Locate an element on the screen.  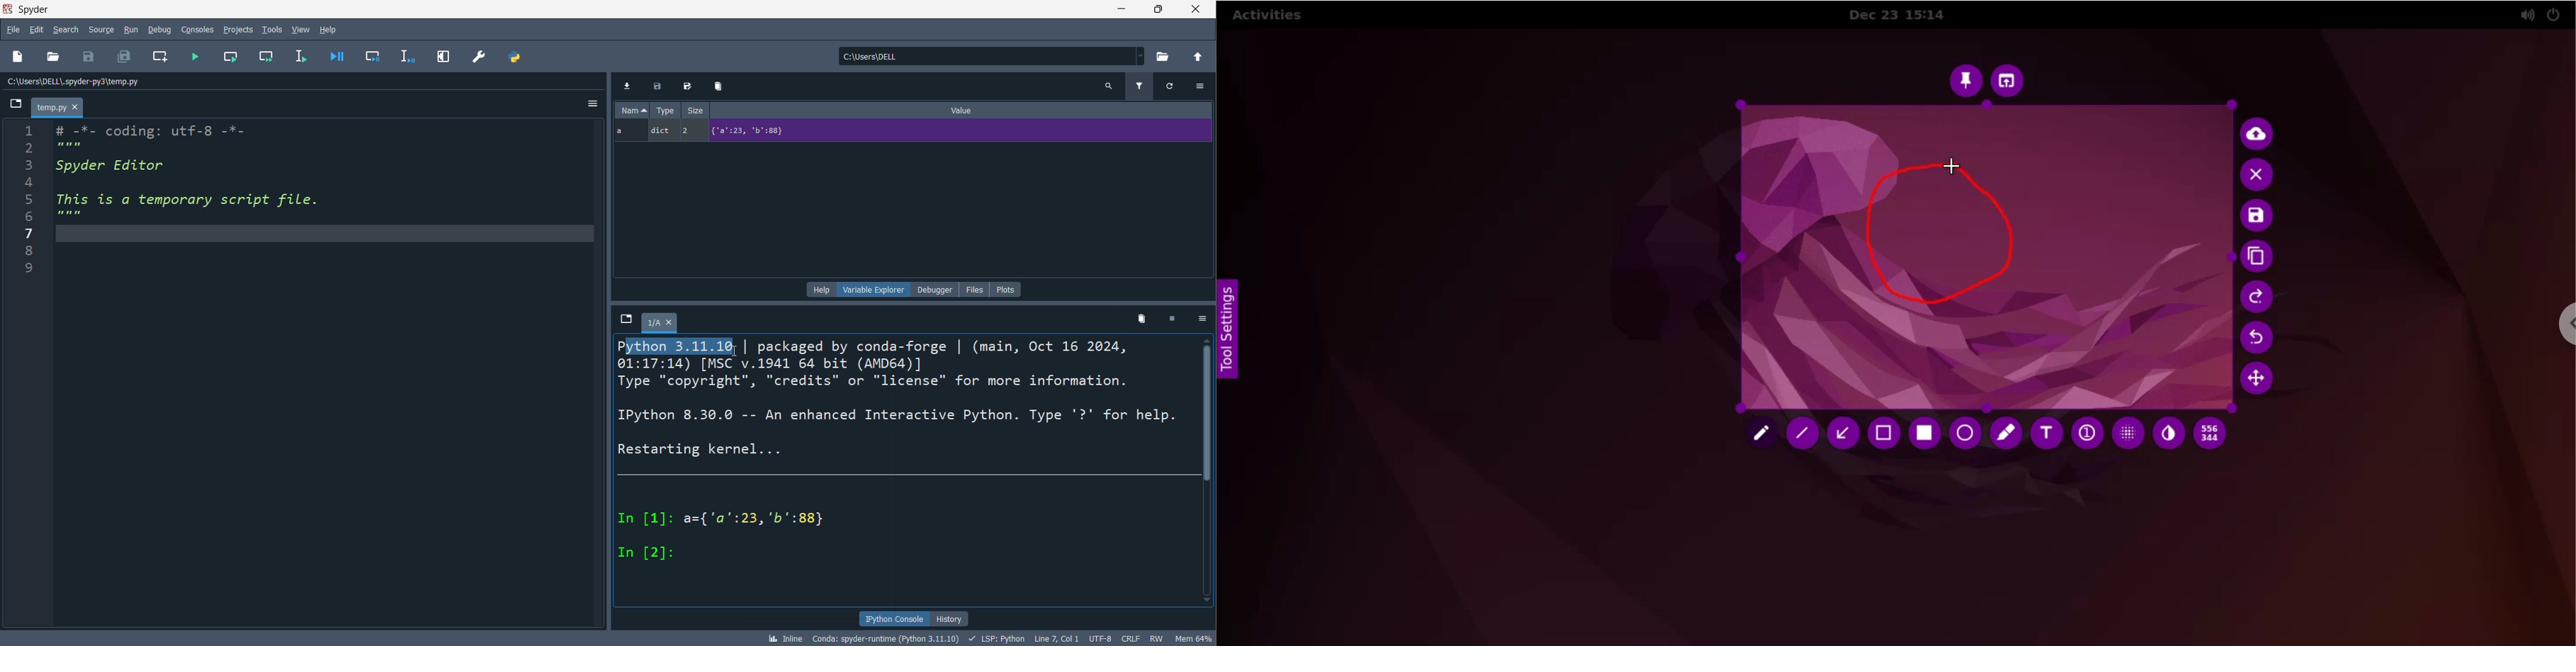
save is located at coordinates (2261, 217).